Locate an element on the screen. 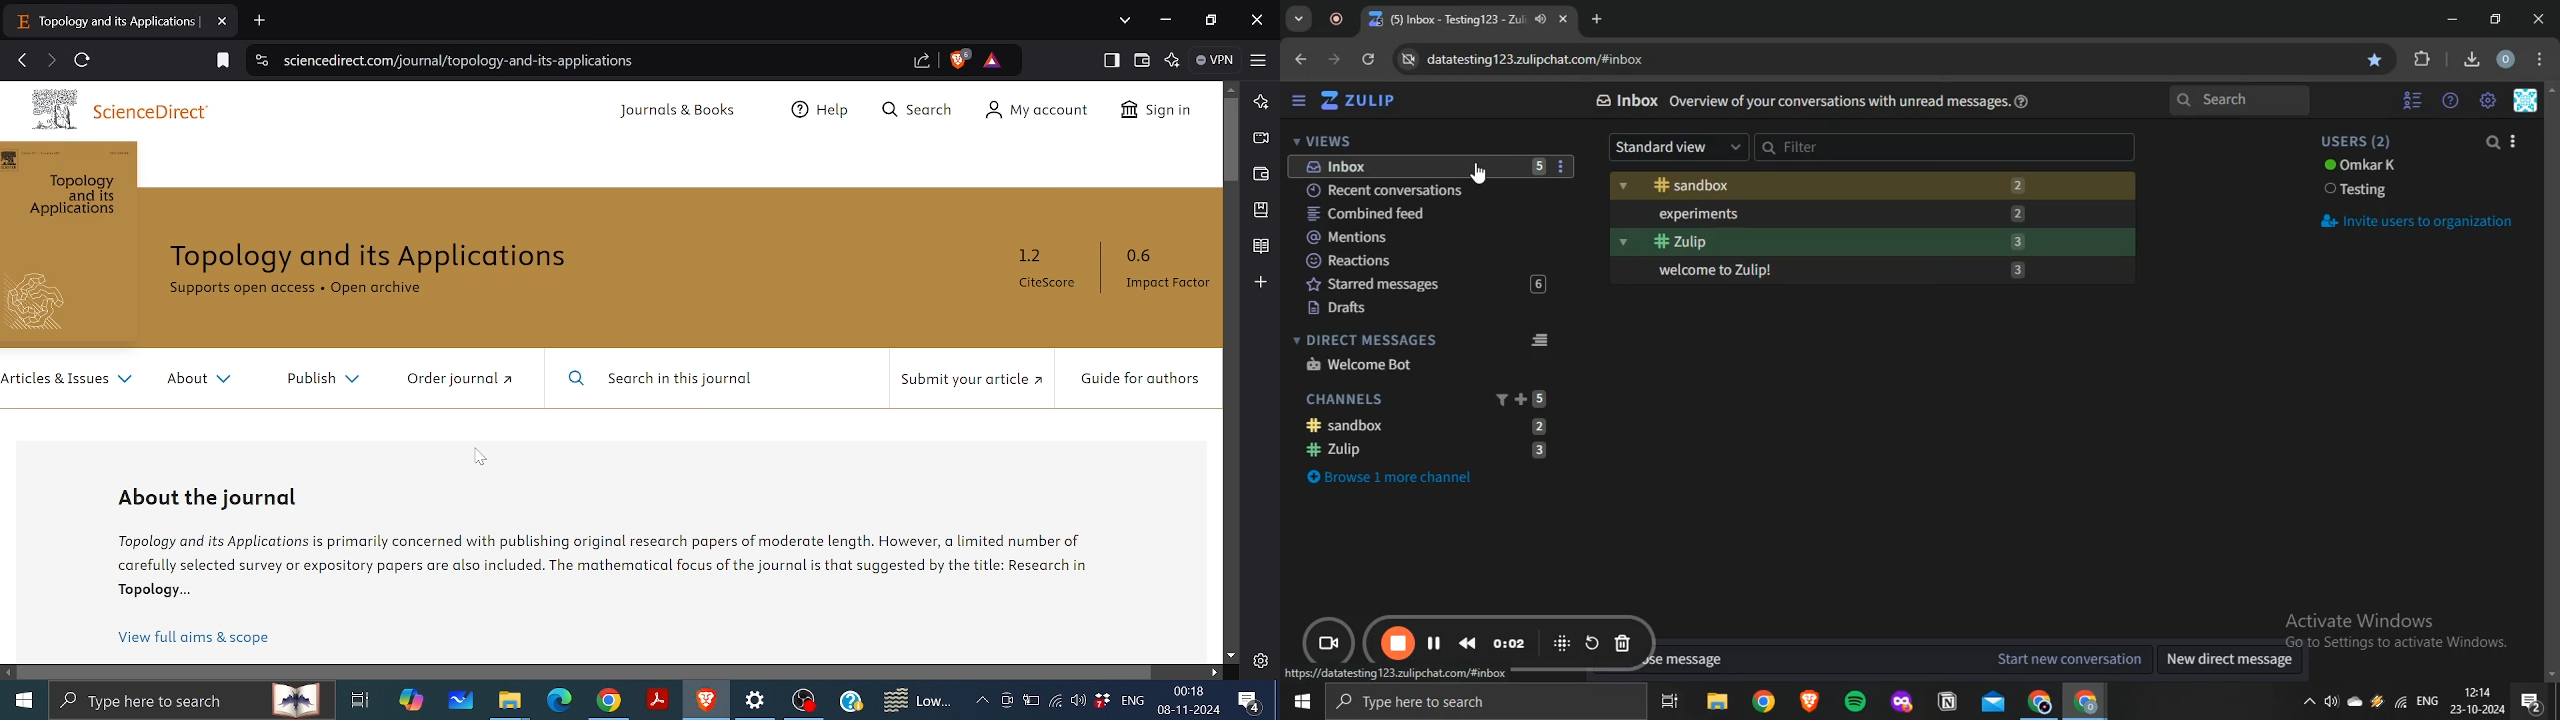  english is located at coordinates (2428, 703).